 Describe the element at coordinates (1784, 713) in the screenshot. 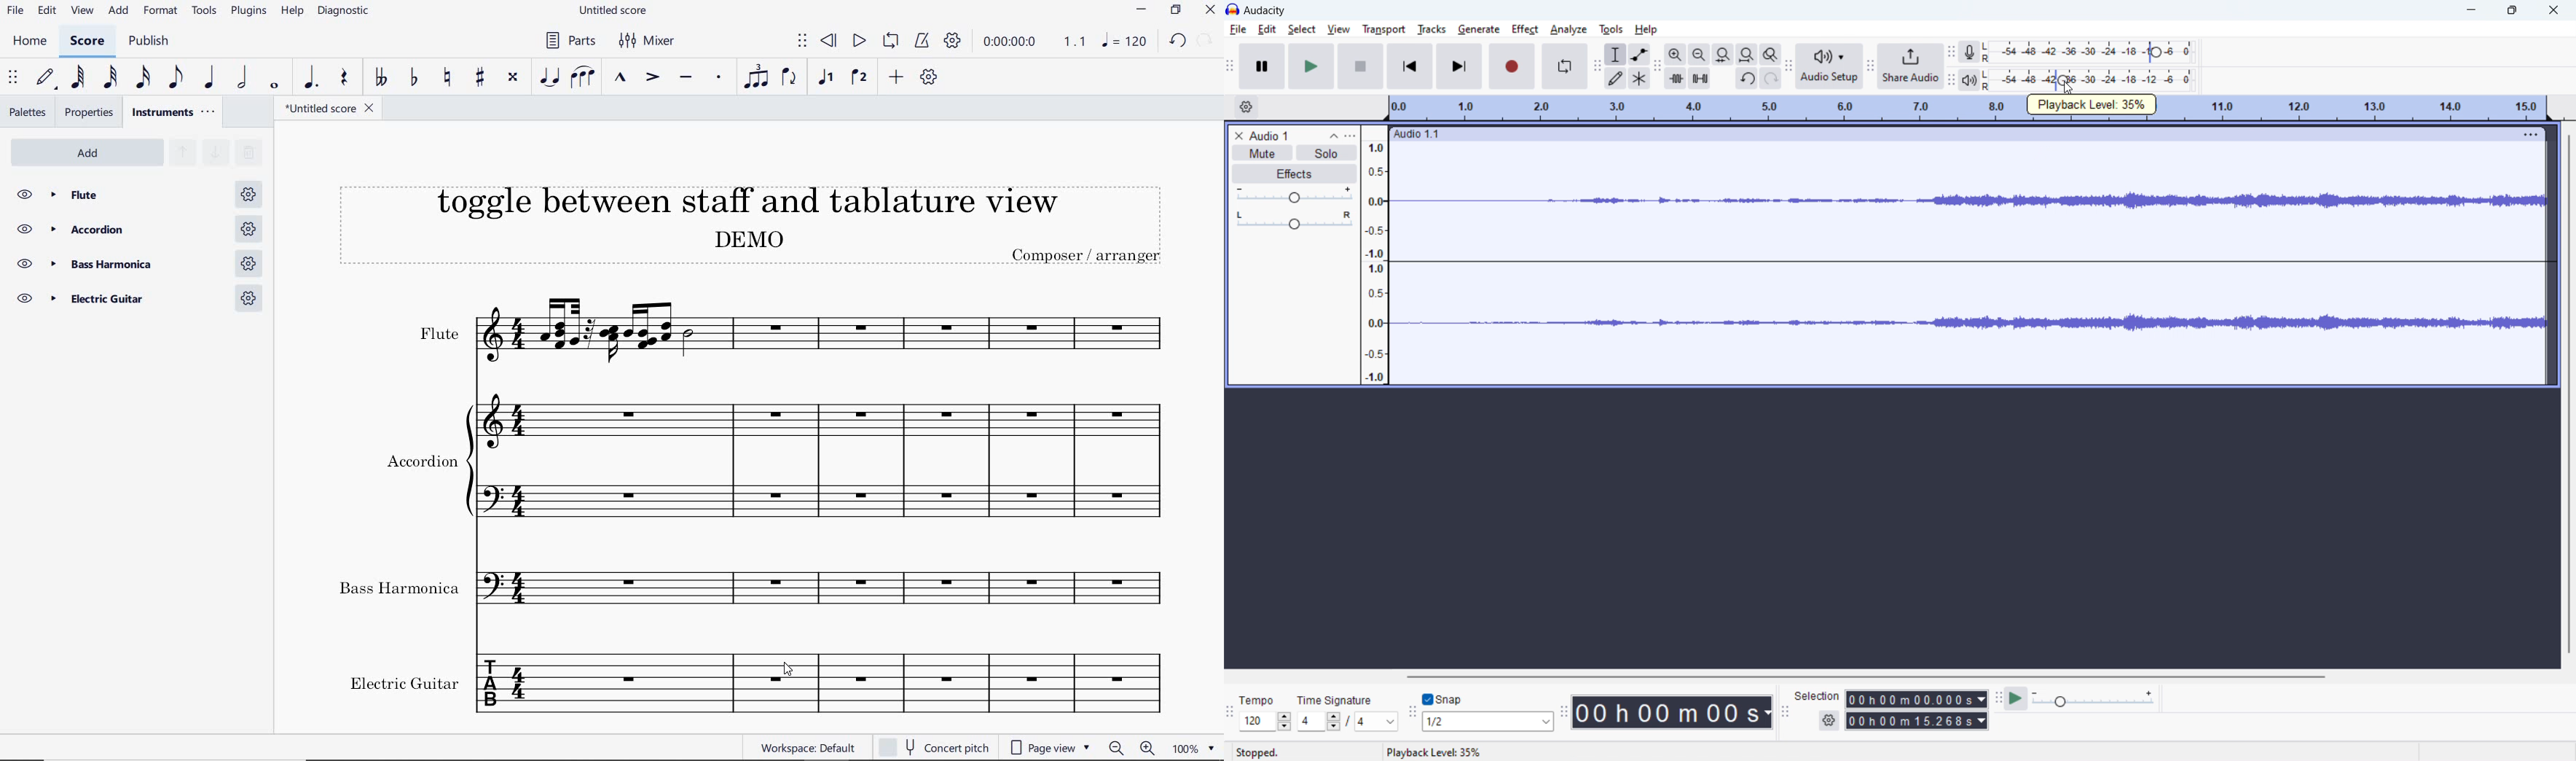

I see `selection toolbar` at that location.